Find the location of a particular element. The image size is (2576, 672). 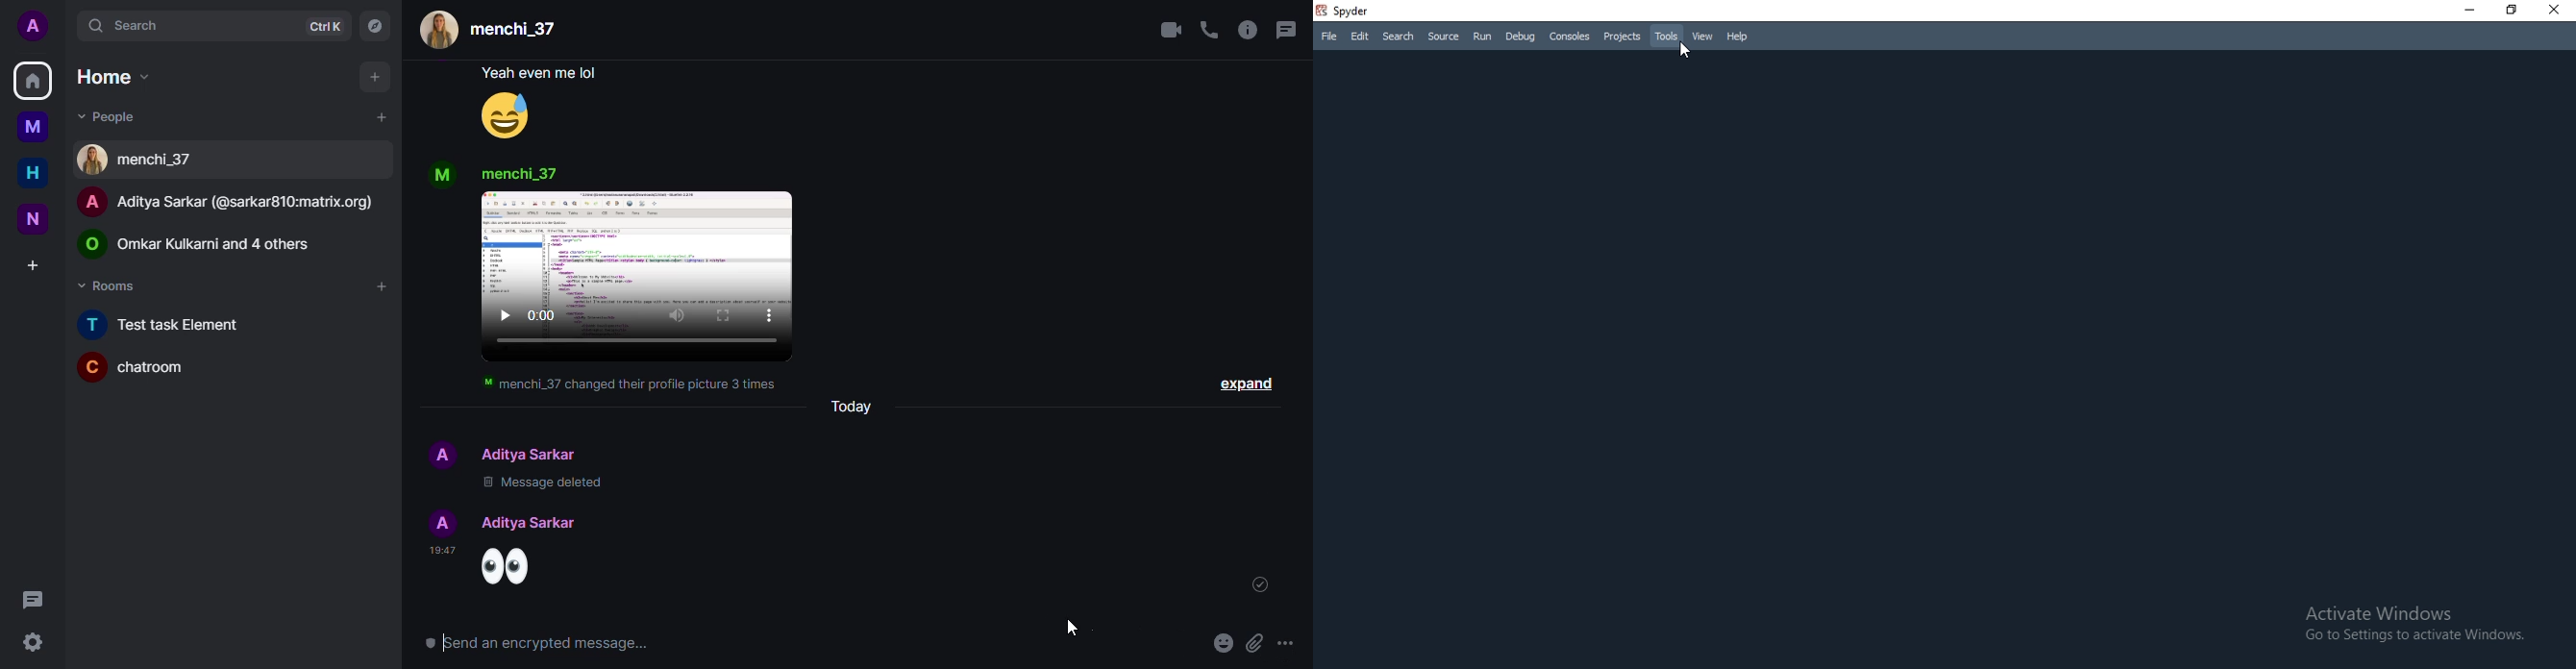

info is located at coordinates (1246, 31).